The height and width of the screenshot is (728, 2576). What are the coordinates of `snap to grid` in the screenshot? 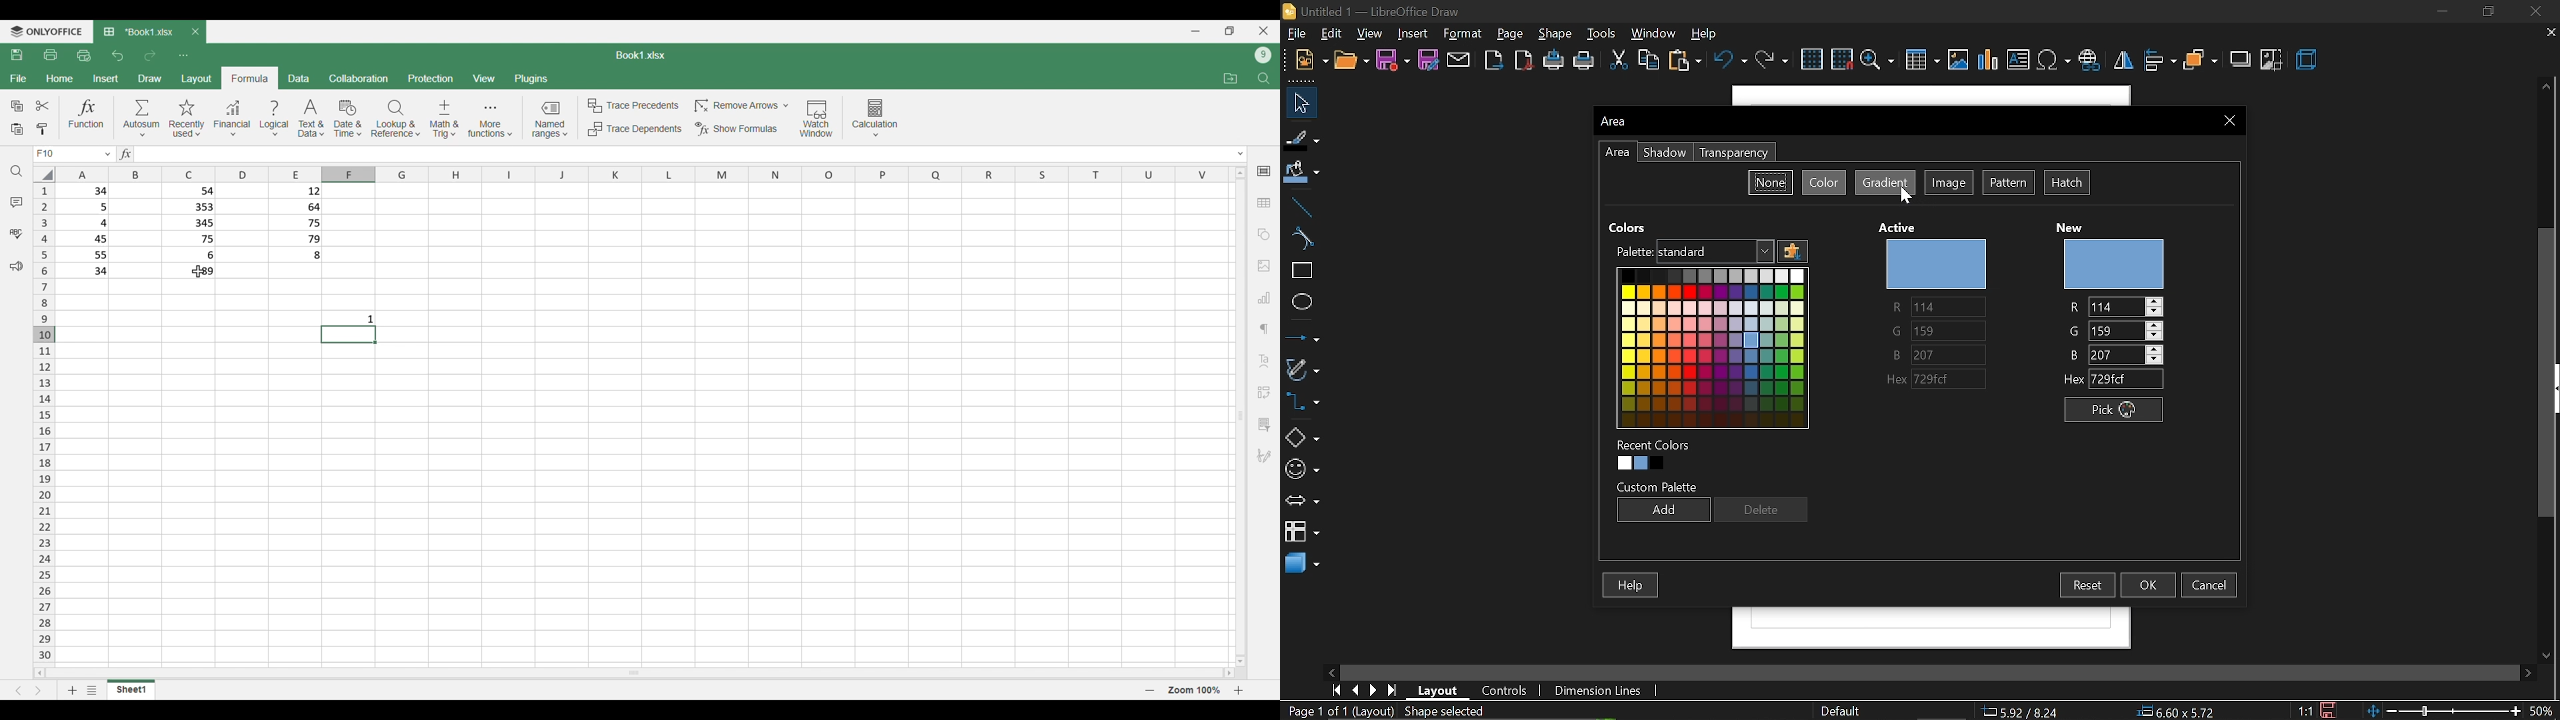 It's located at (1842, 61).